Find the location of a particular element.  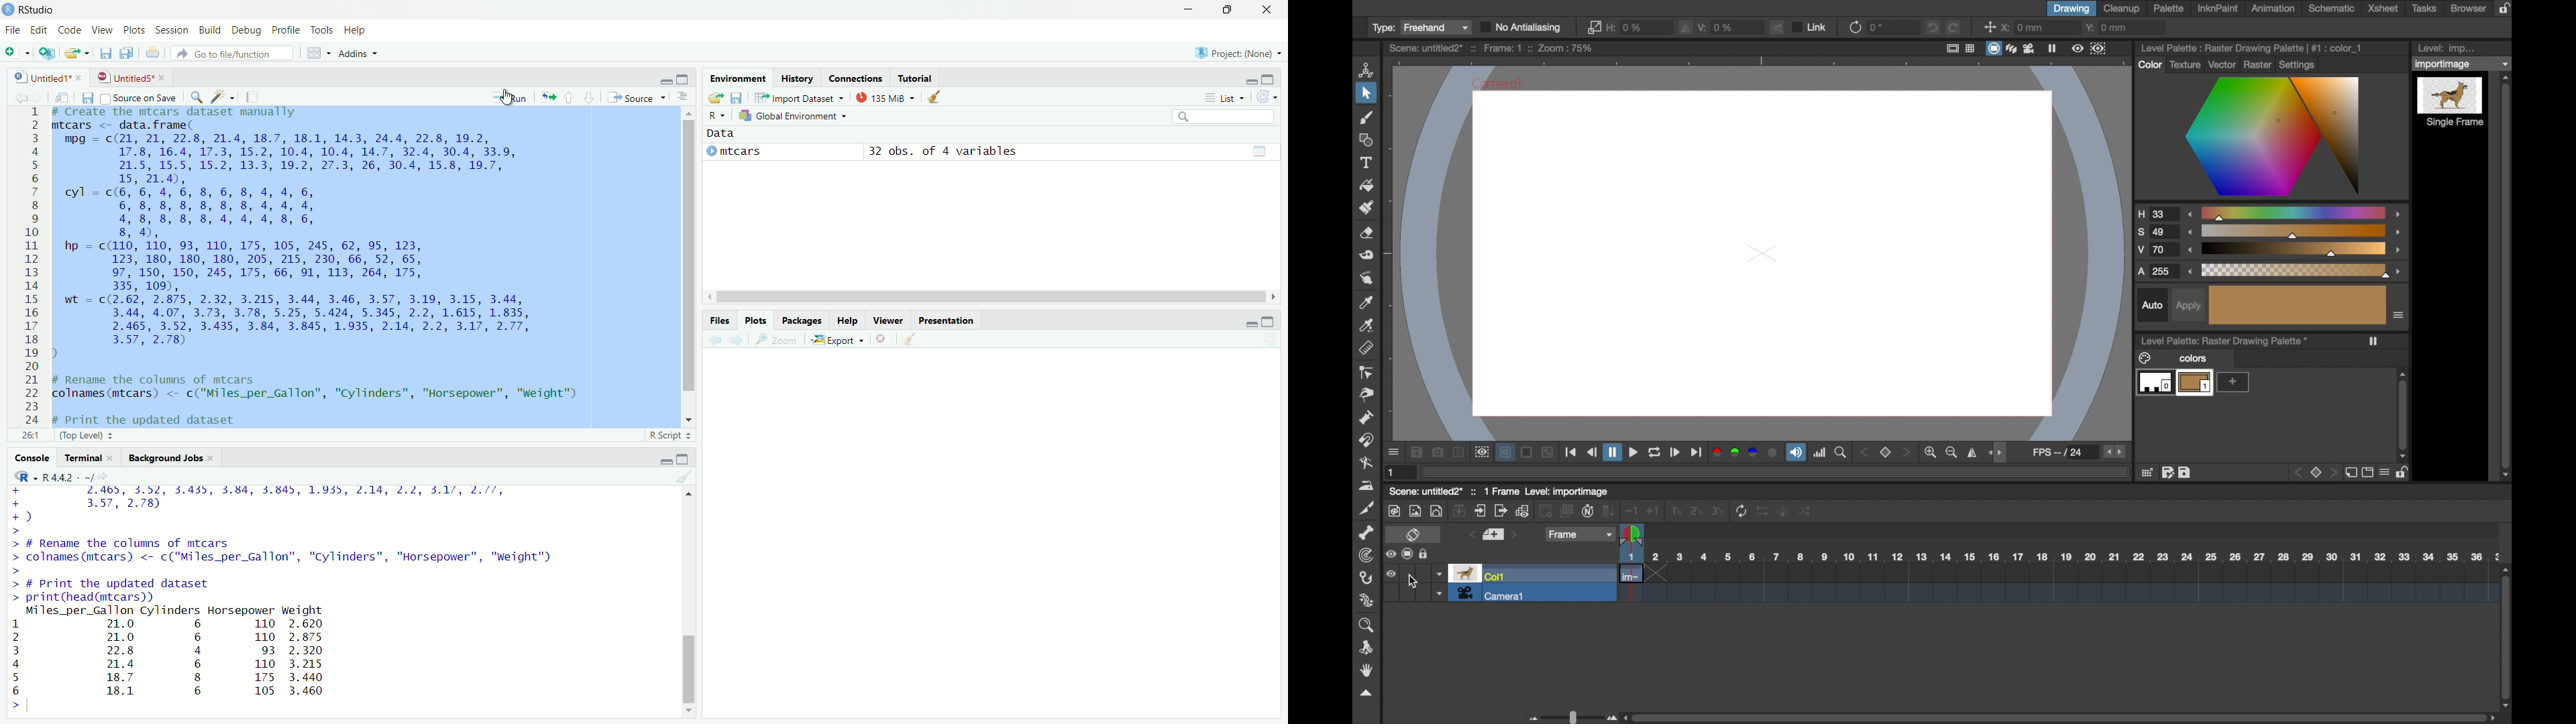

shape tool is located at coordinates (1364, 139).